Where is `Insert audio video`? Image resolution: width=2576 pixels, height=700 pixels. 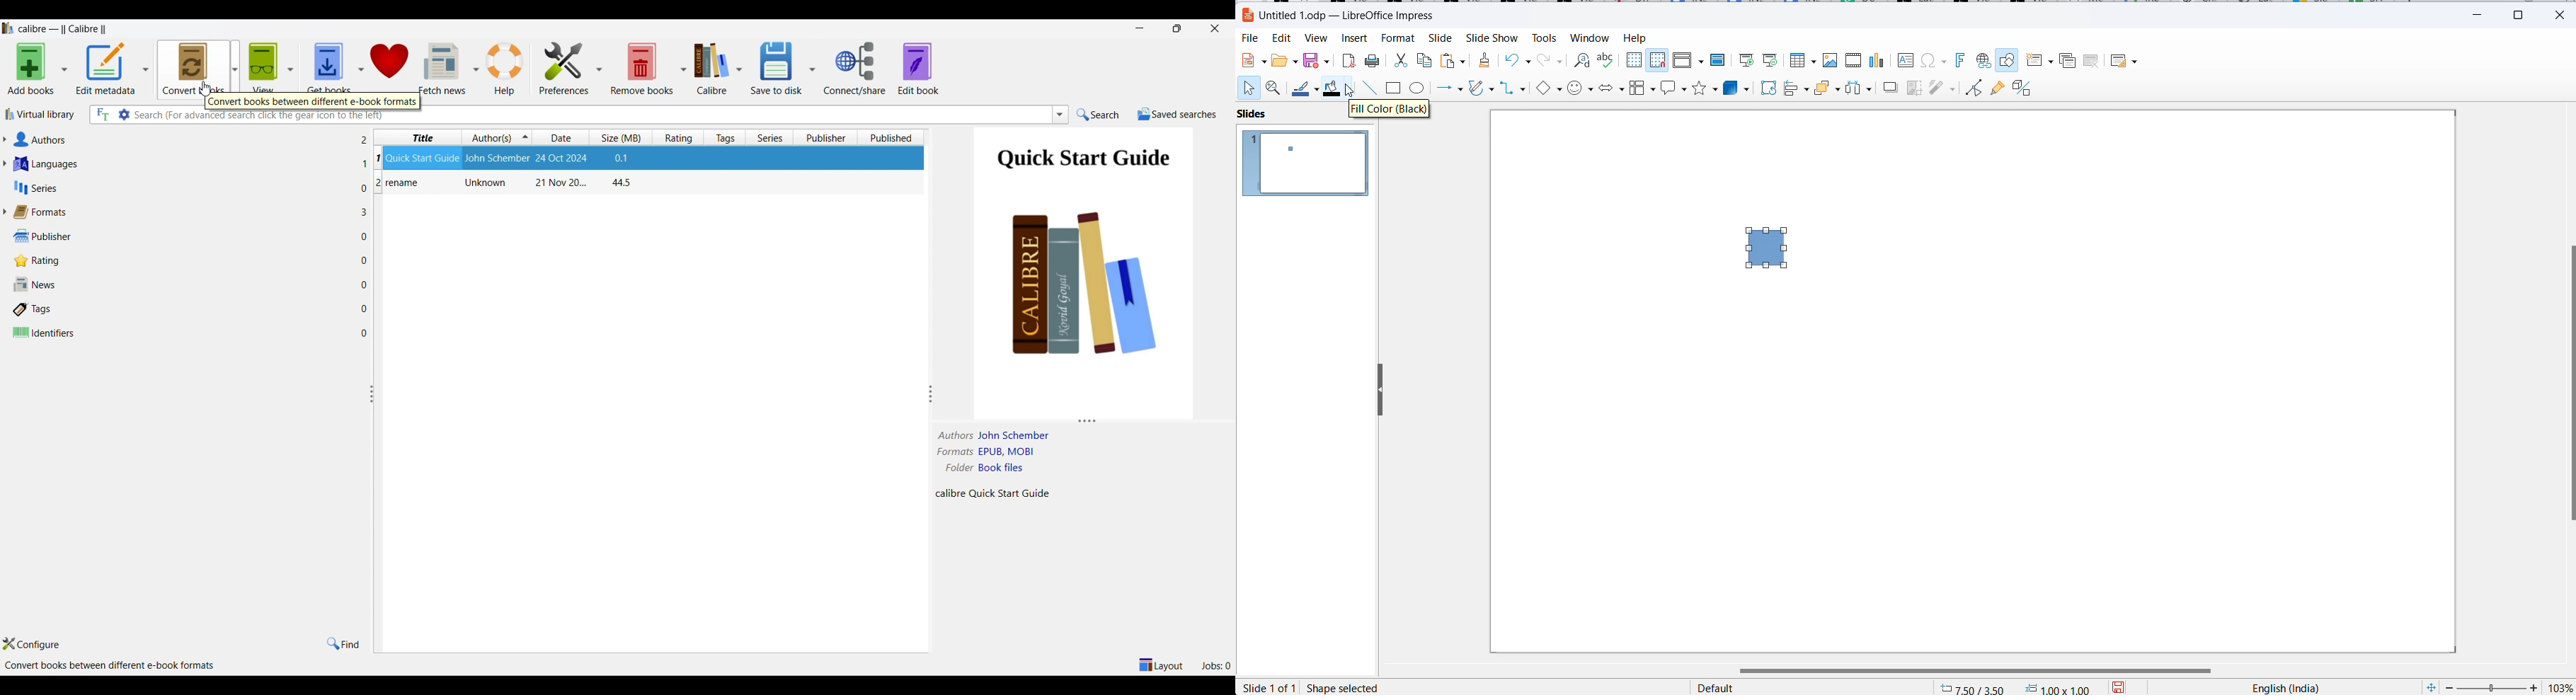 Insert audio video is located at coordinates (1855, 61).